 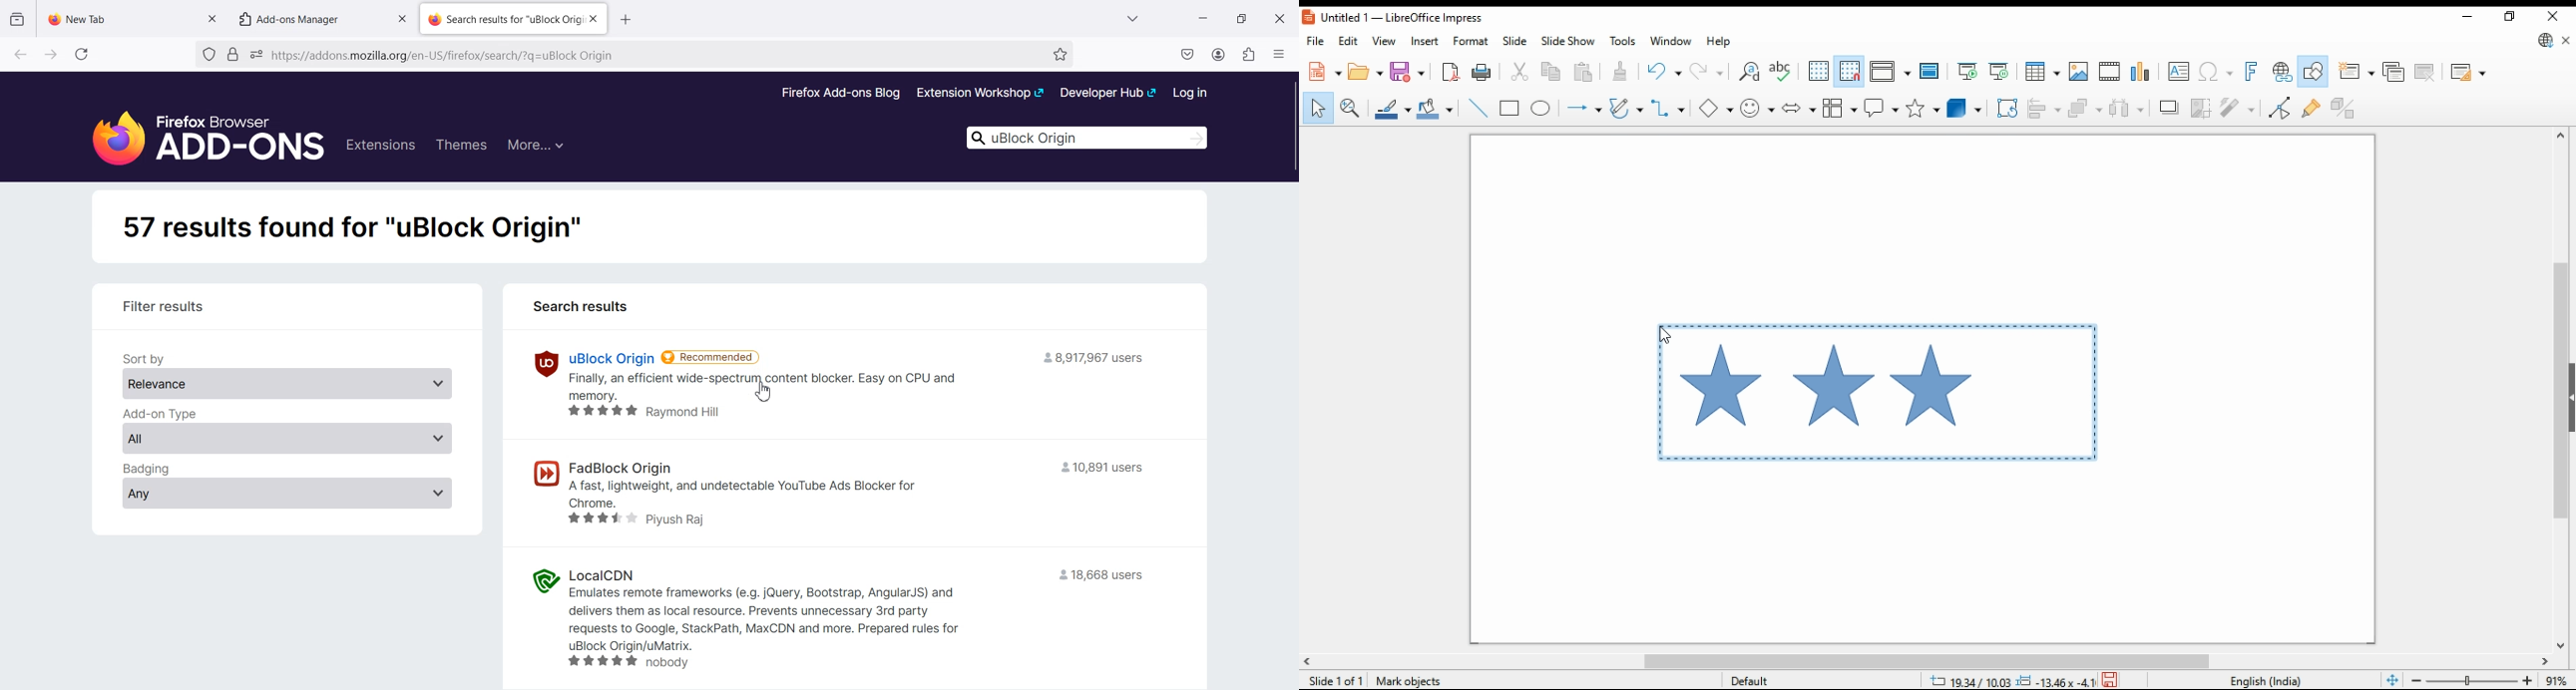 What do you see at coordinates (1408, 71) in the screenshot?
I see `save` at bounding box center [1408, 71].